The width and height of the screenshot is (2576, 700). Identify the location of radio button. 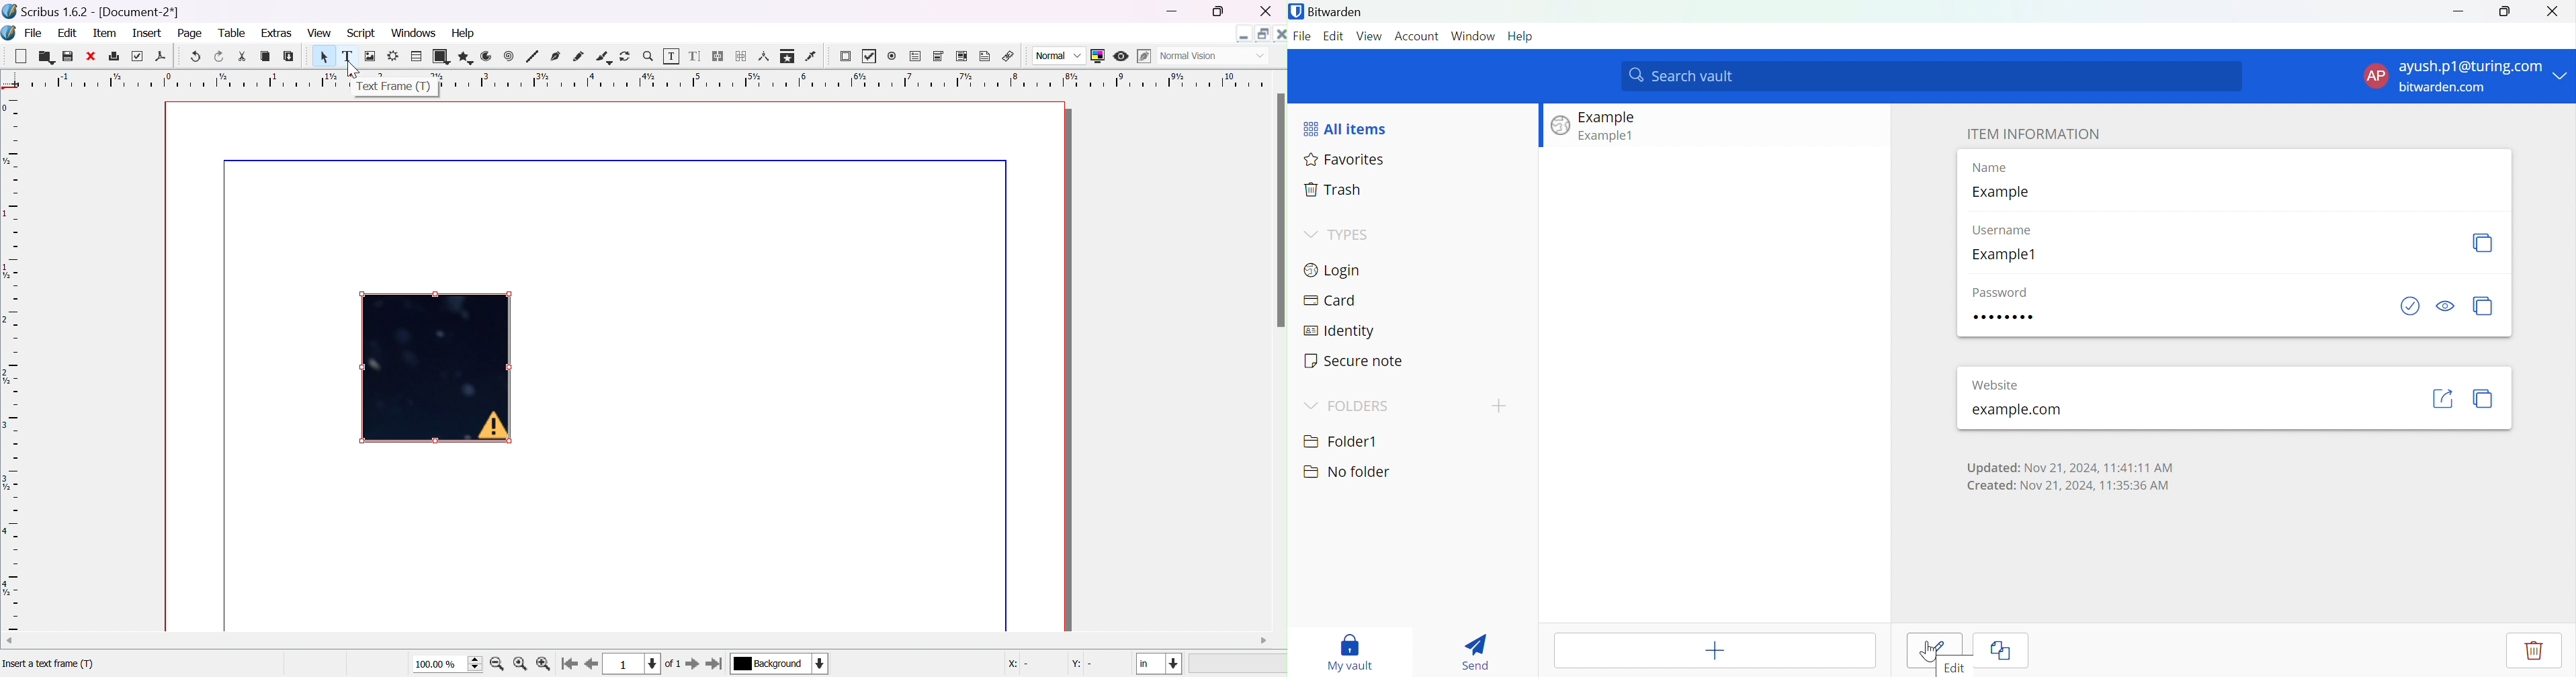
(893, 56).